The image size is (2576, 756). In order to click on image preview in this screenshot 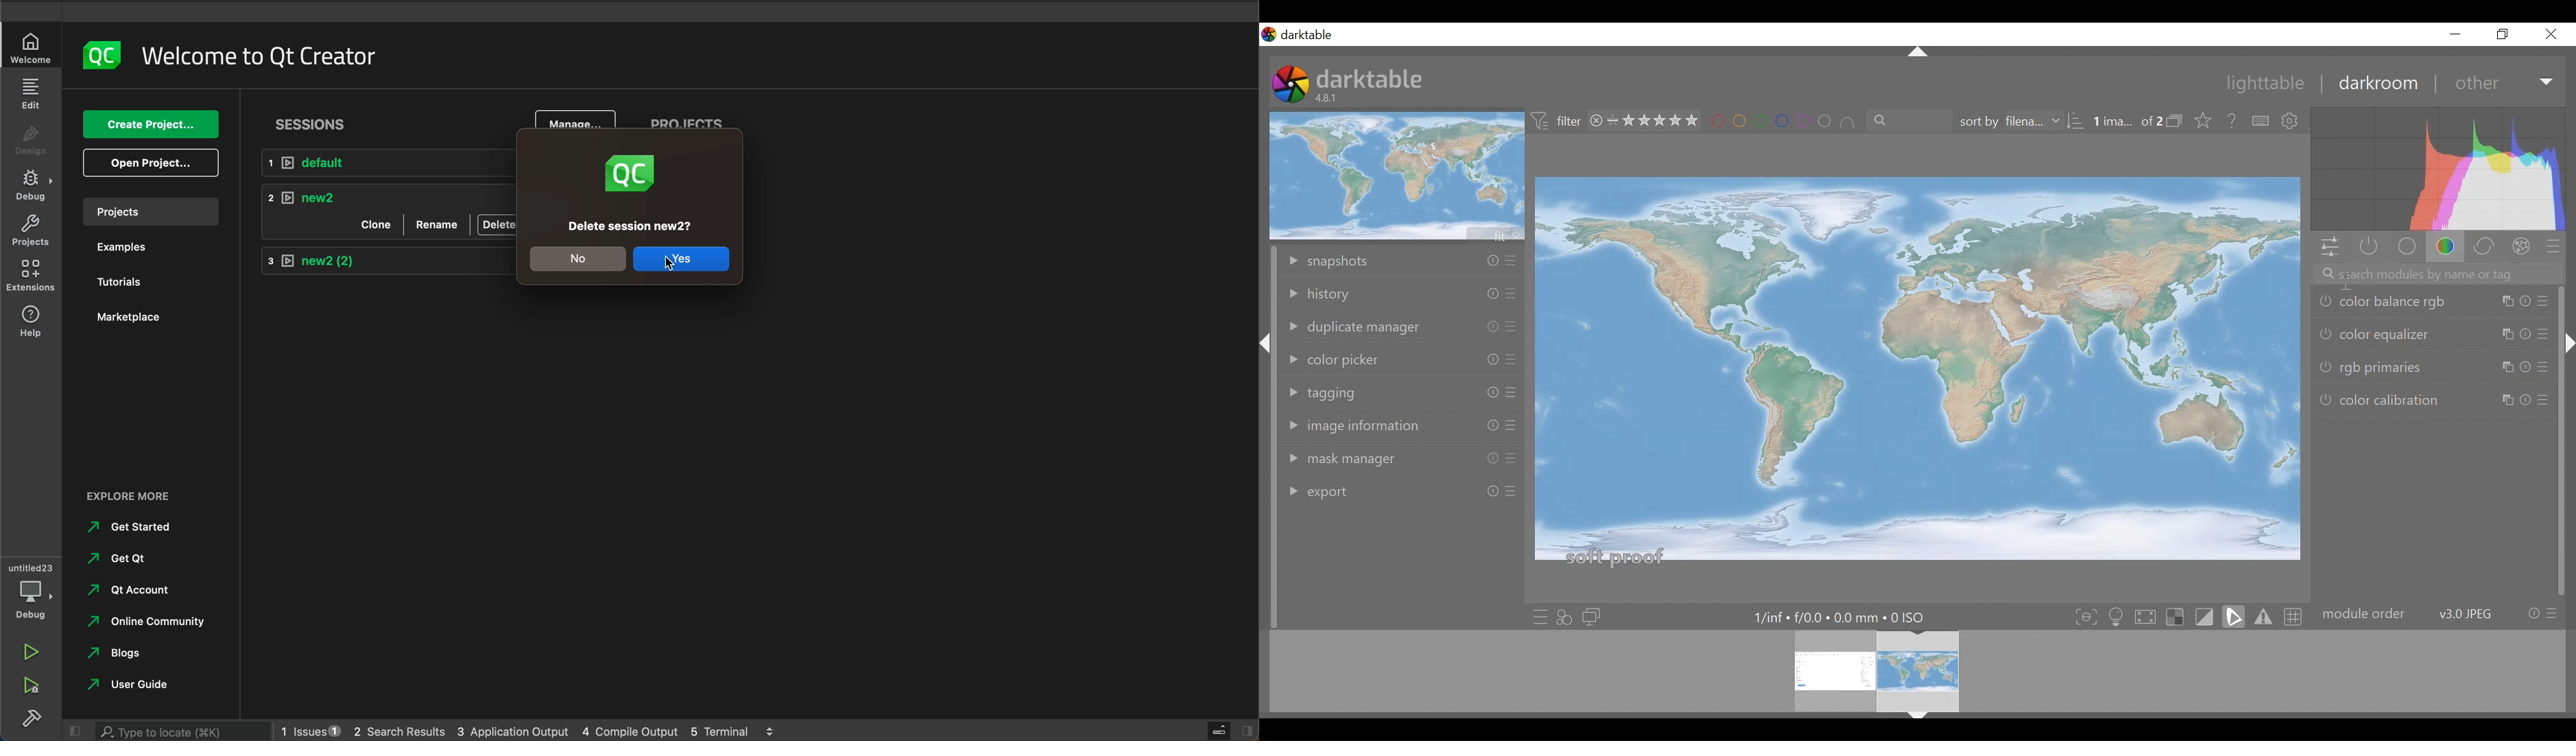, I will do `click(1398, 175)`.